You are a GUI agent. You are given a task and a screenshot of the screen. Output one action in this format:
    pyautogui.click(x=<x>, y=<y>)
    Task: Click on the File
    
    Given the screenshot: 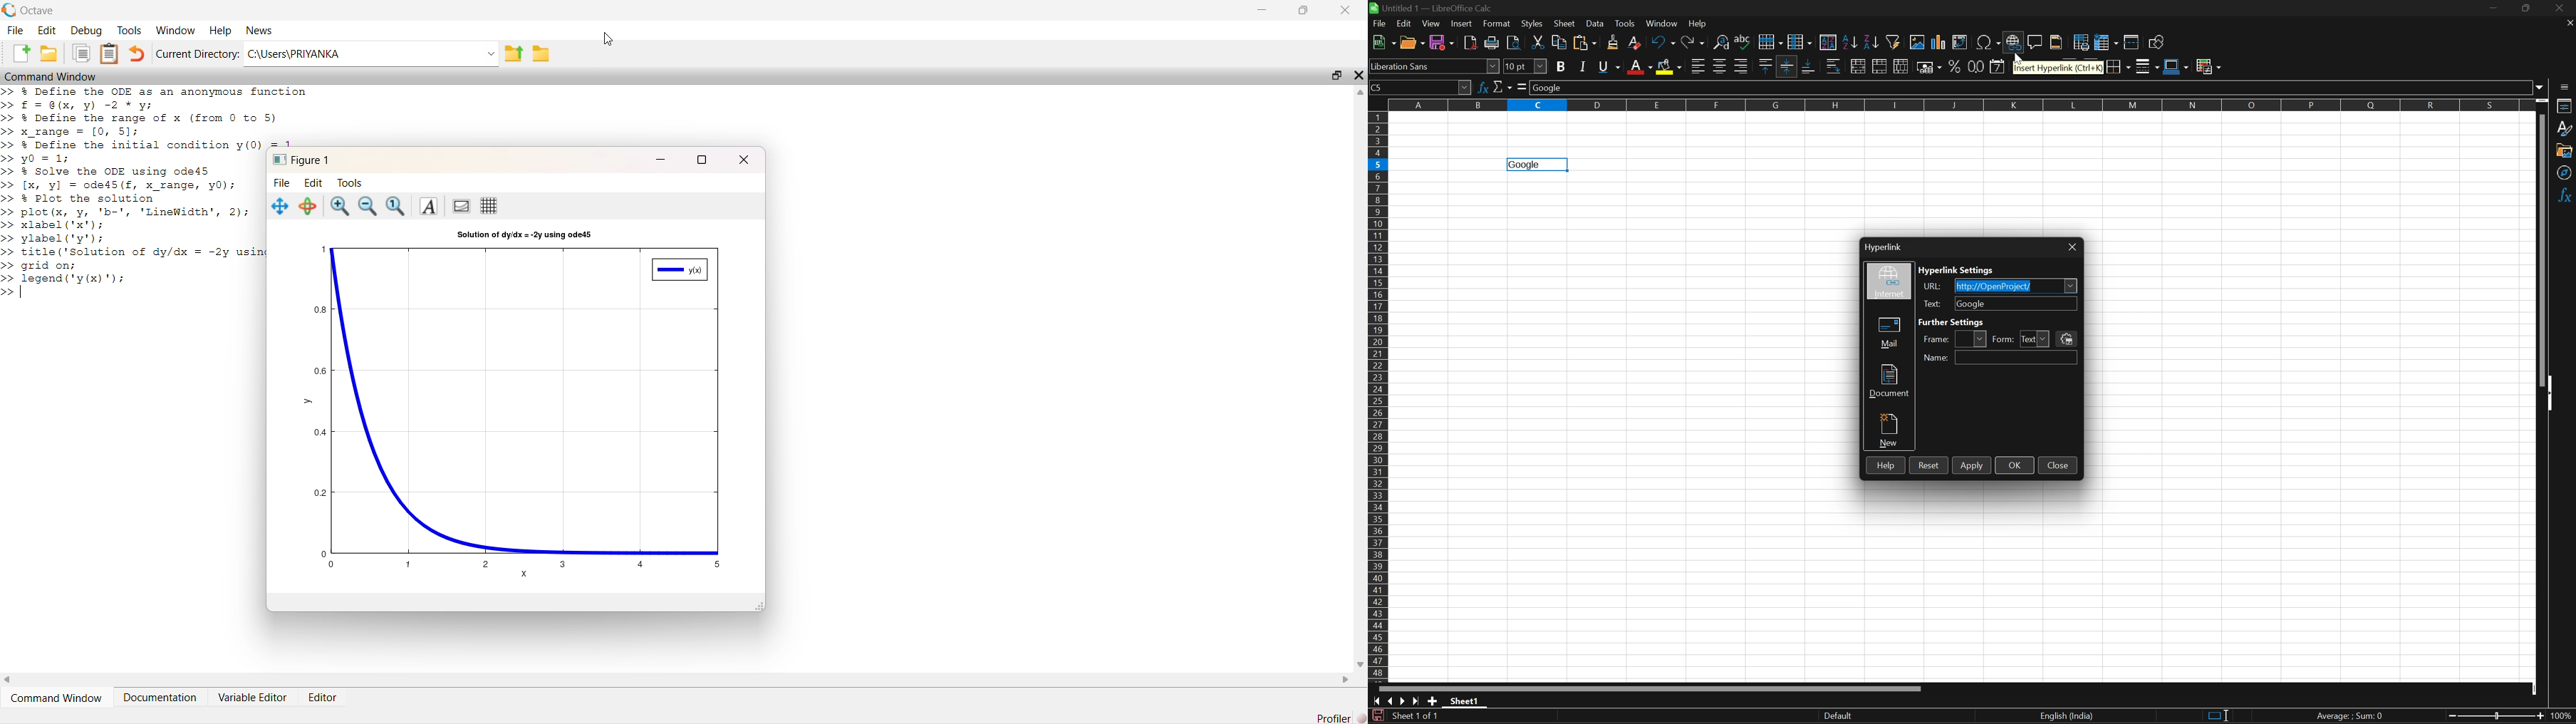 What is the action you would take?
    pyautogui.click(x=1380, y=24)
    